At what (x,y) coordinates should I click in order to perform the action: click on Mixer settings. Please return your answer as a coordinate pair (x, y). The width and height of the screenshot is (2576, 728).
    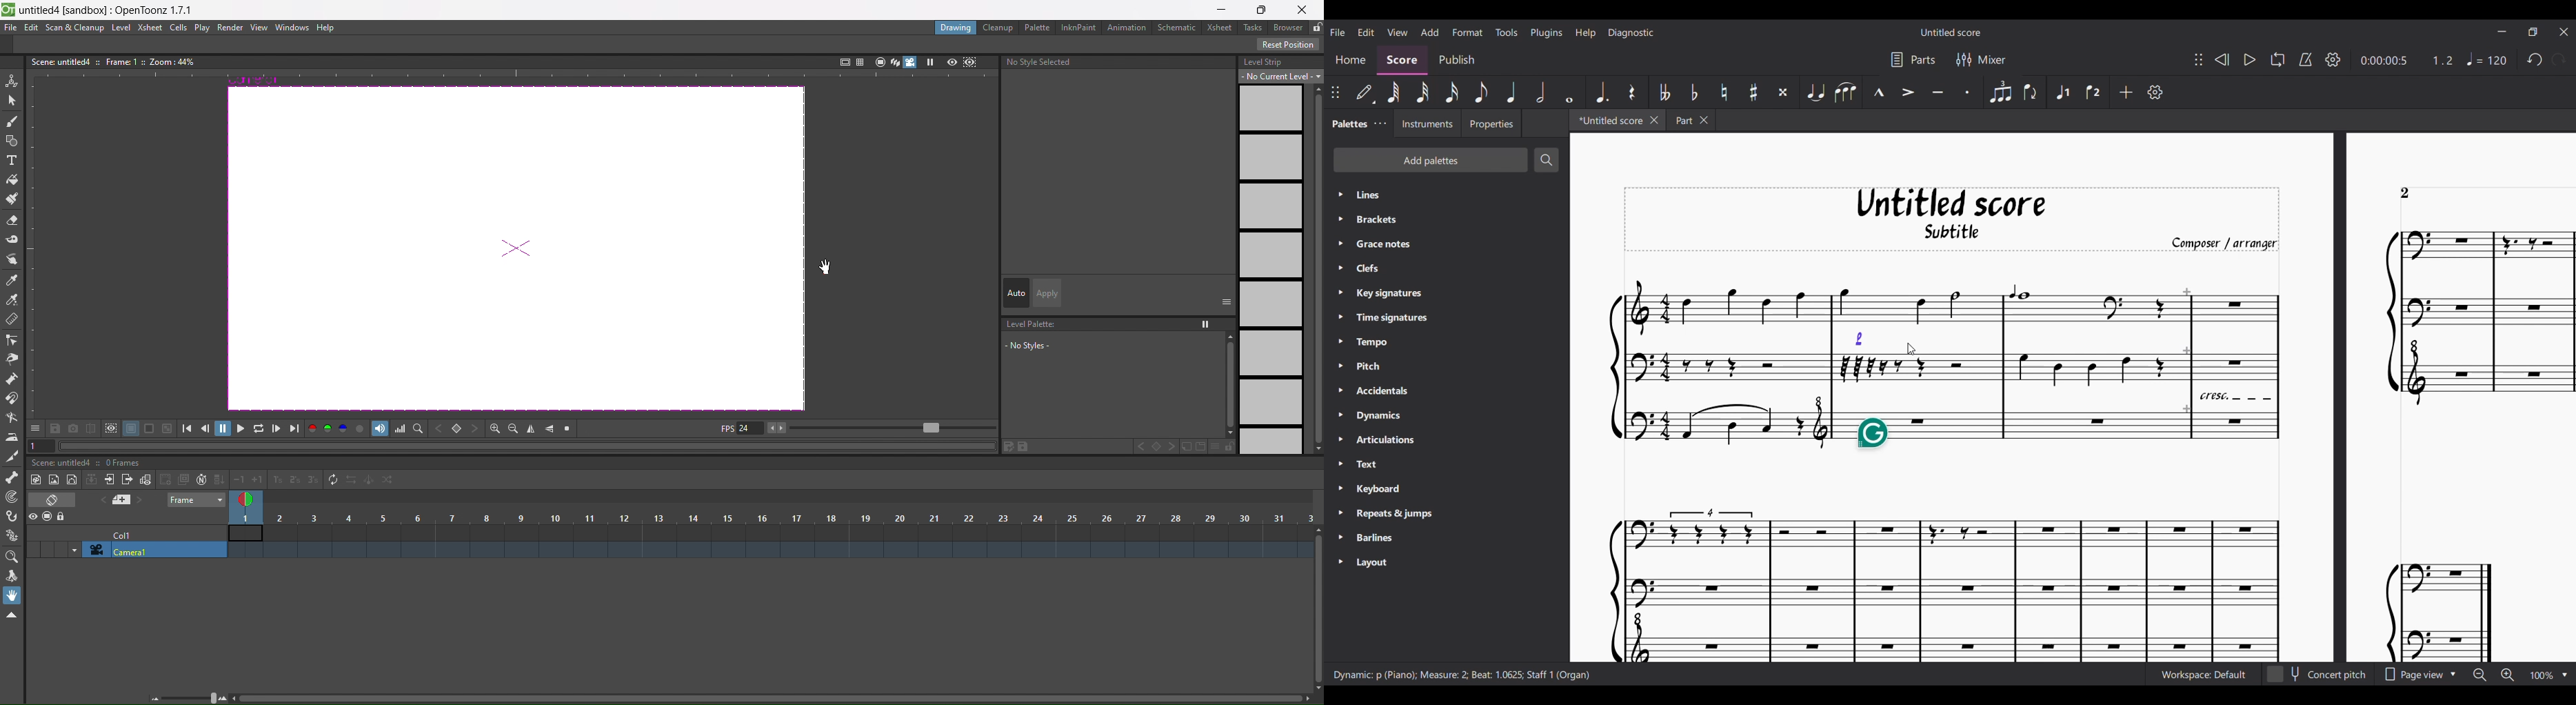
    Looking at the image, I should click on (1982, 59).